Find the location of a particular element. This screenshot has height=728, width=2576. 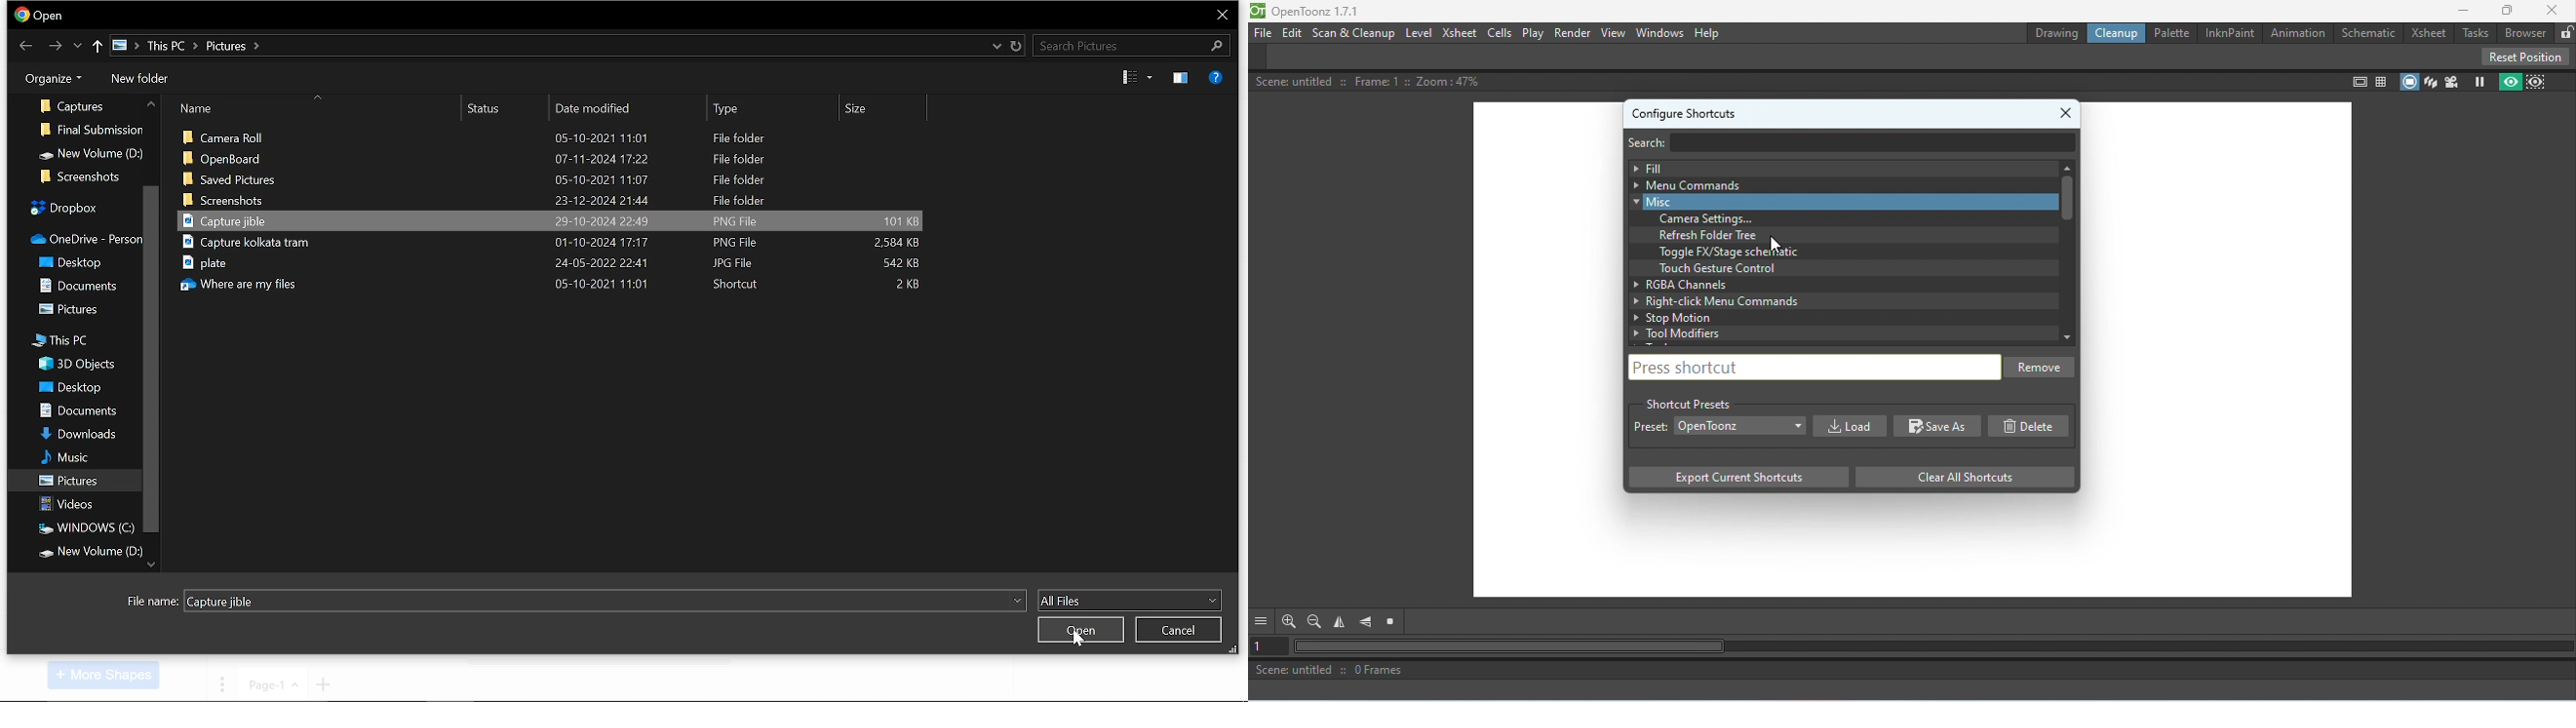

folders is located at coordinates (73, 260).